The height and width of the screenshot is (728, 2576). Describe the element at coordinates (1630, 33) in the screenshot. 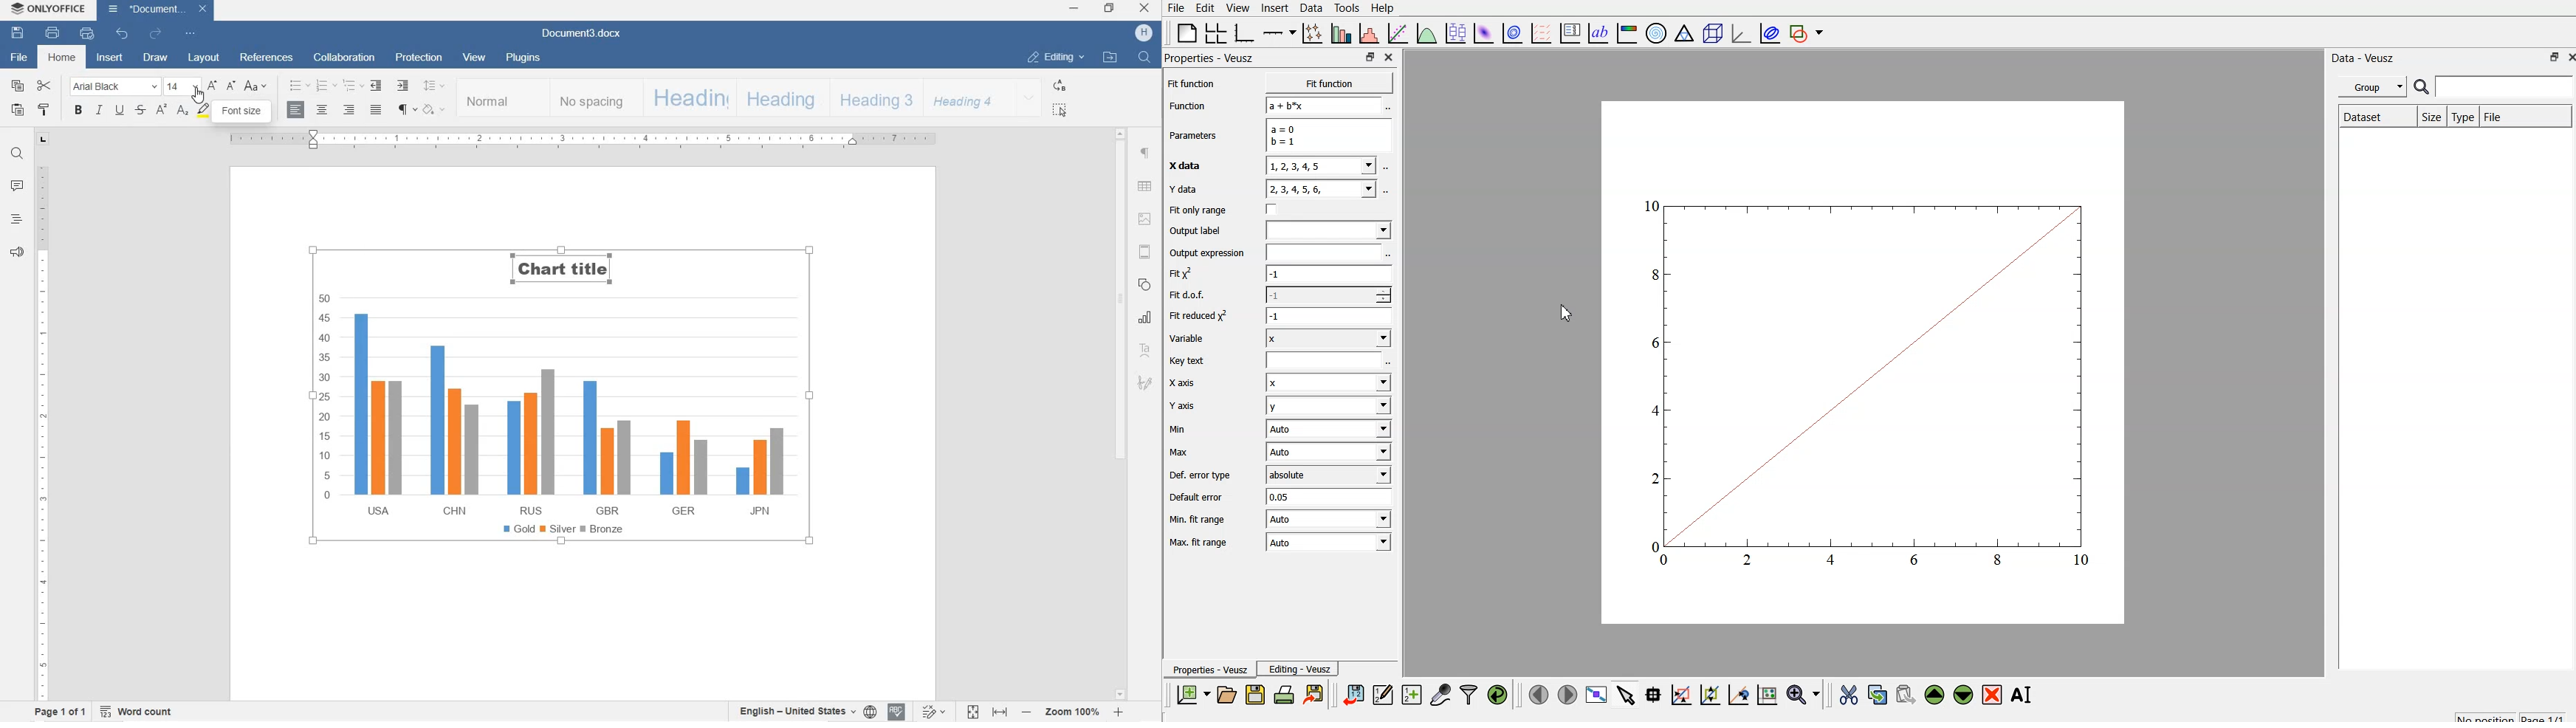

I see `image color bar` at that location.